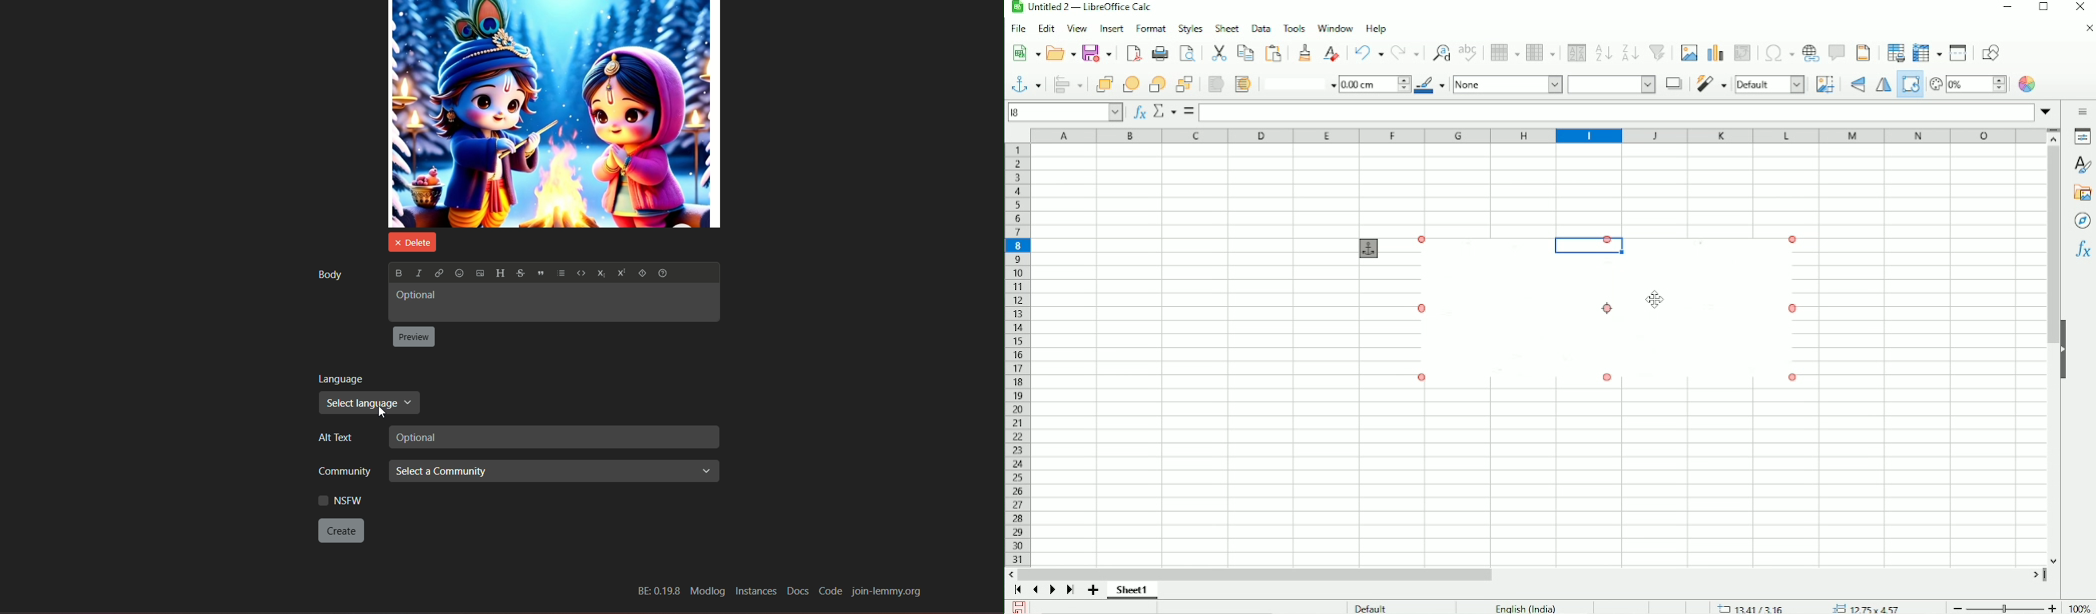  Describe the element at coordinates (1858, 85) in the screenshot. I see `Flip vertically` at that location.